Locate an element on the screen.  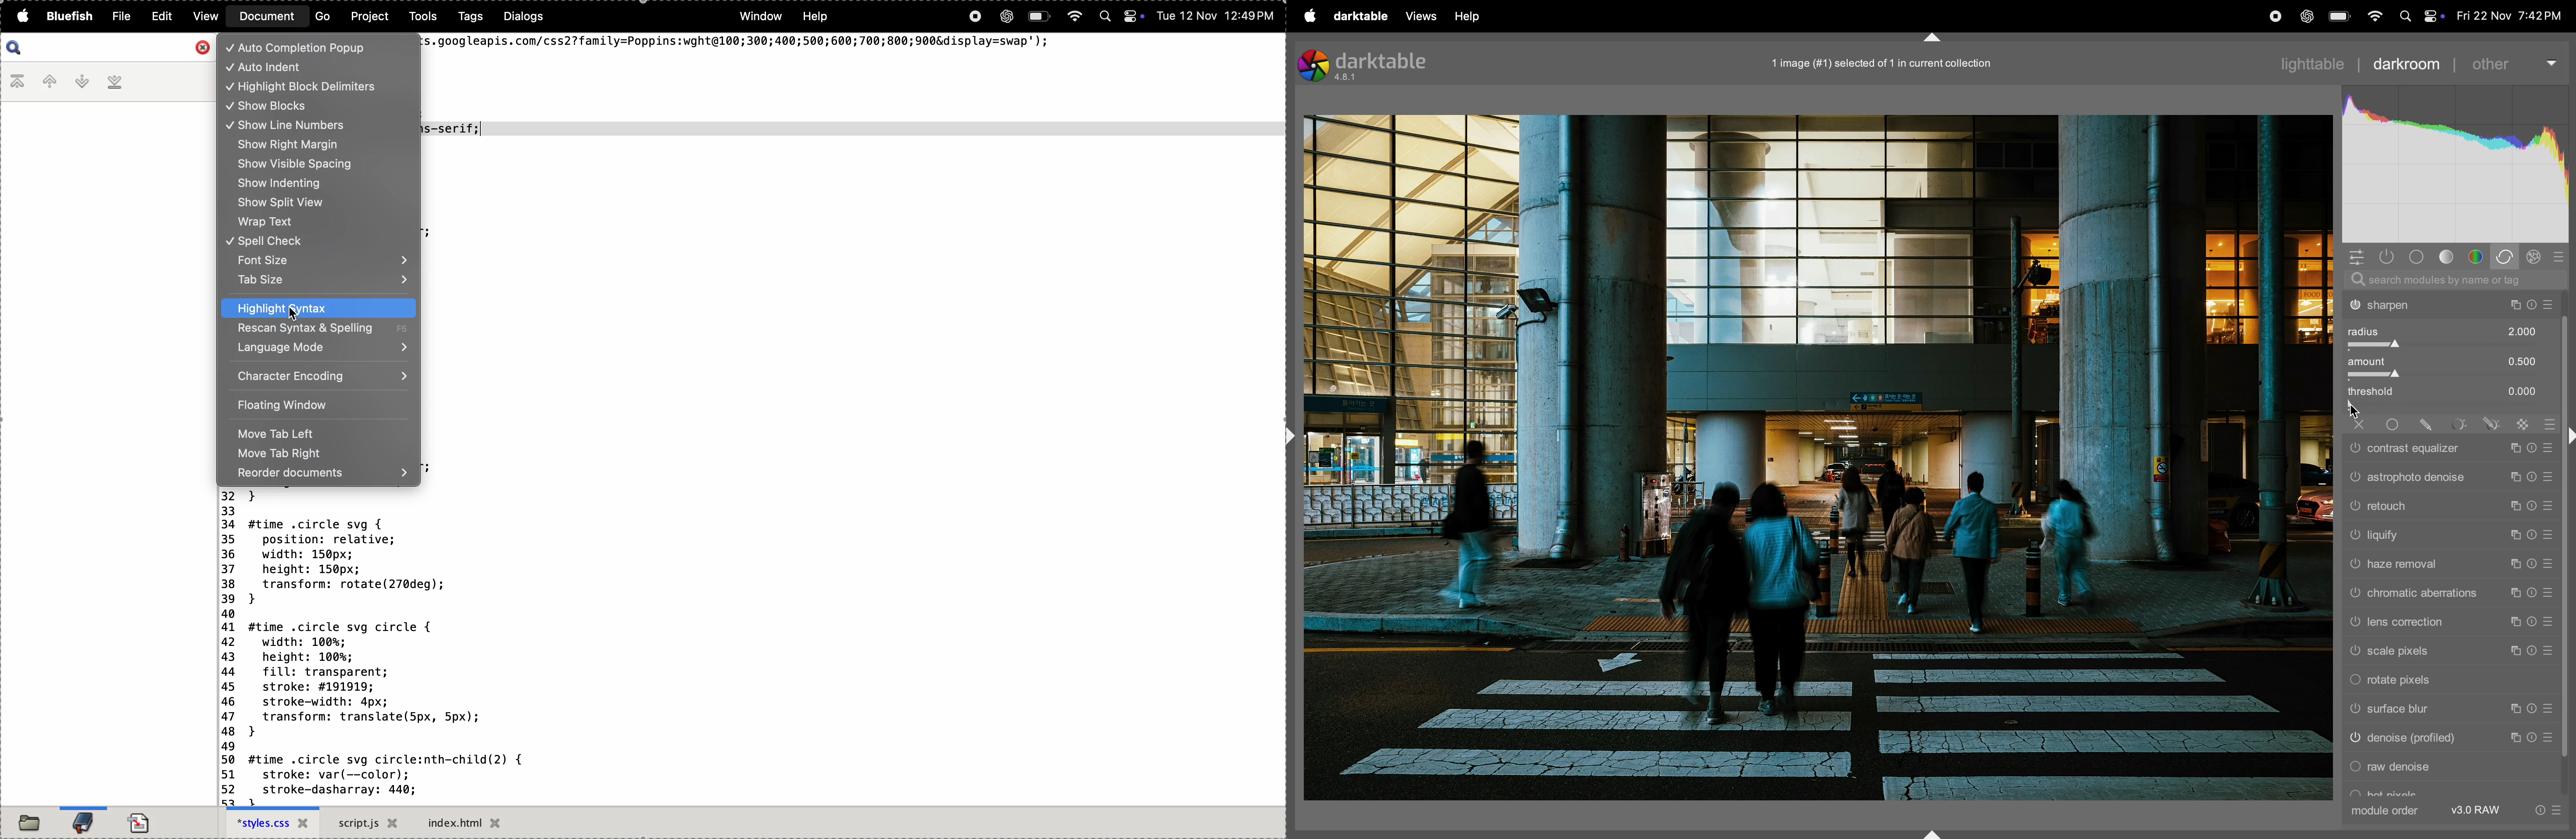
surface blur is located at coordinates (2445, 711).